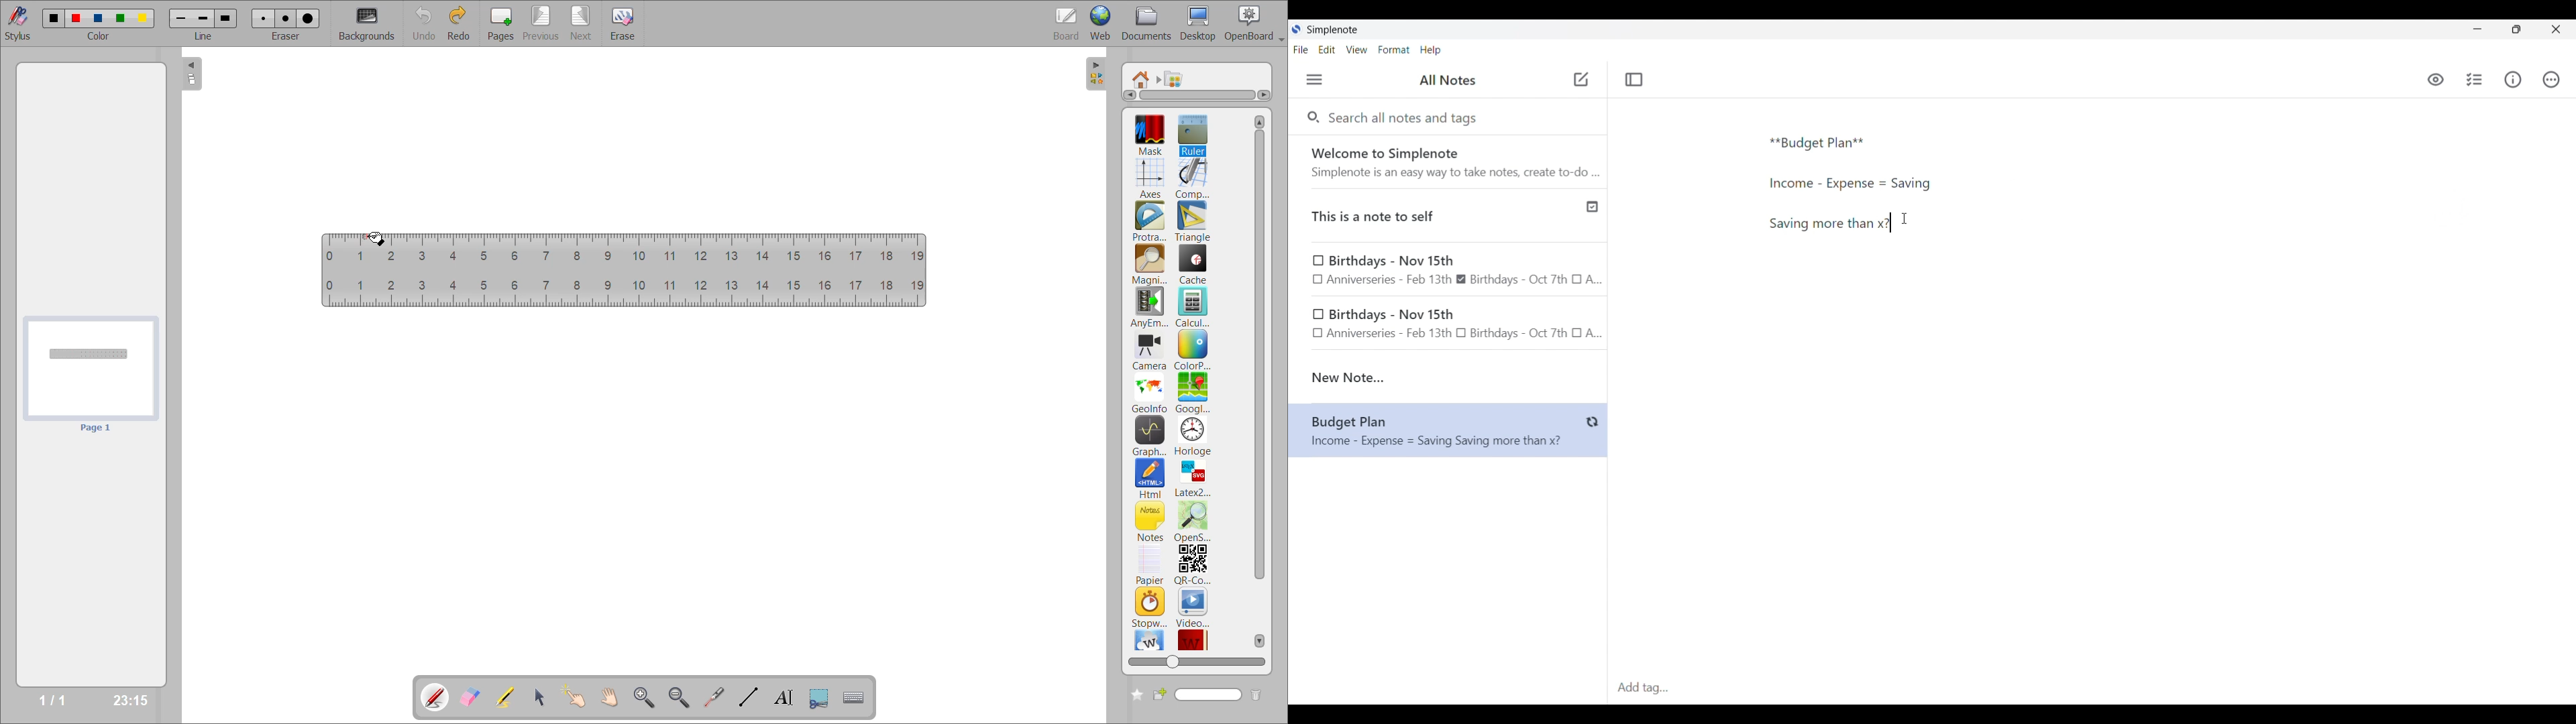 This screenshot has height=728, width=2576. Describe the element at coordinates (1633, 80) in the screenshot. I see `Toggle focus mode` at that location.